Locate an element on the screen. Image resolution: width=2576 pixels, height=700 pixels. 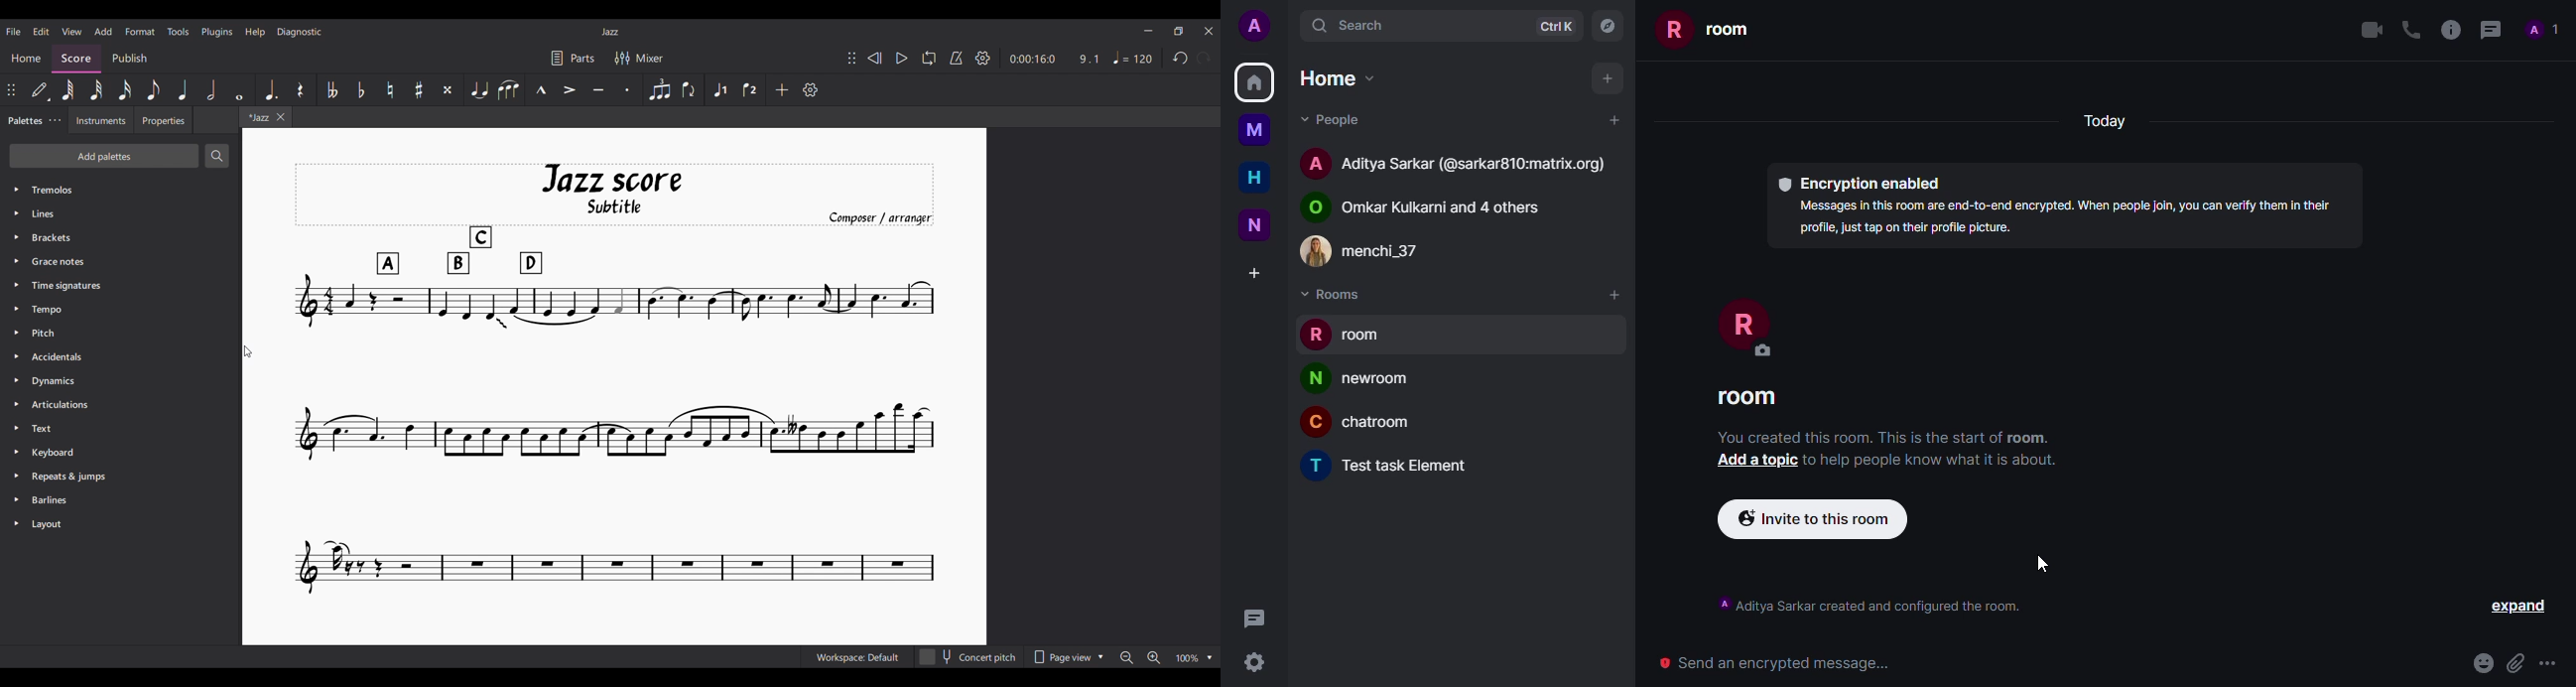
Add is located at coordinates (783, 90).